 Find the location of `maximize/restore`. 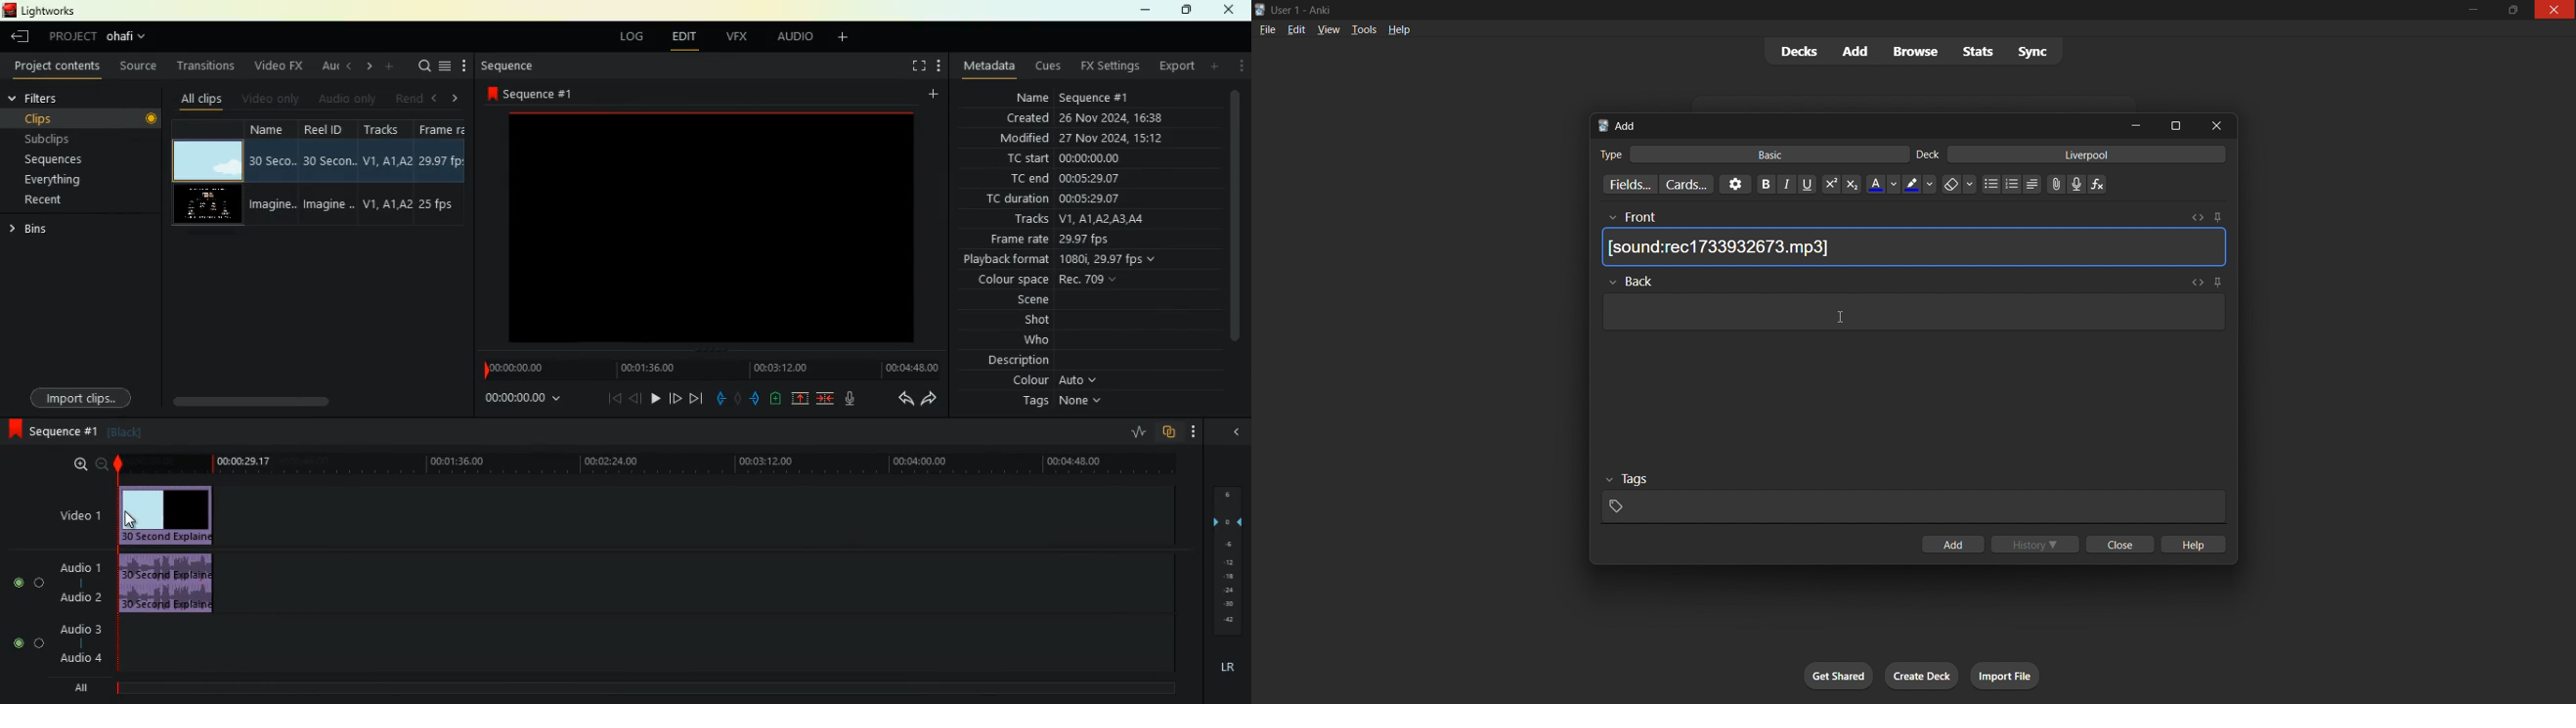

maximize/restore is located at coordinates (2510, 10).